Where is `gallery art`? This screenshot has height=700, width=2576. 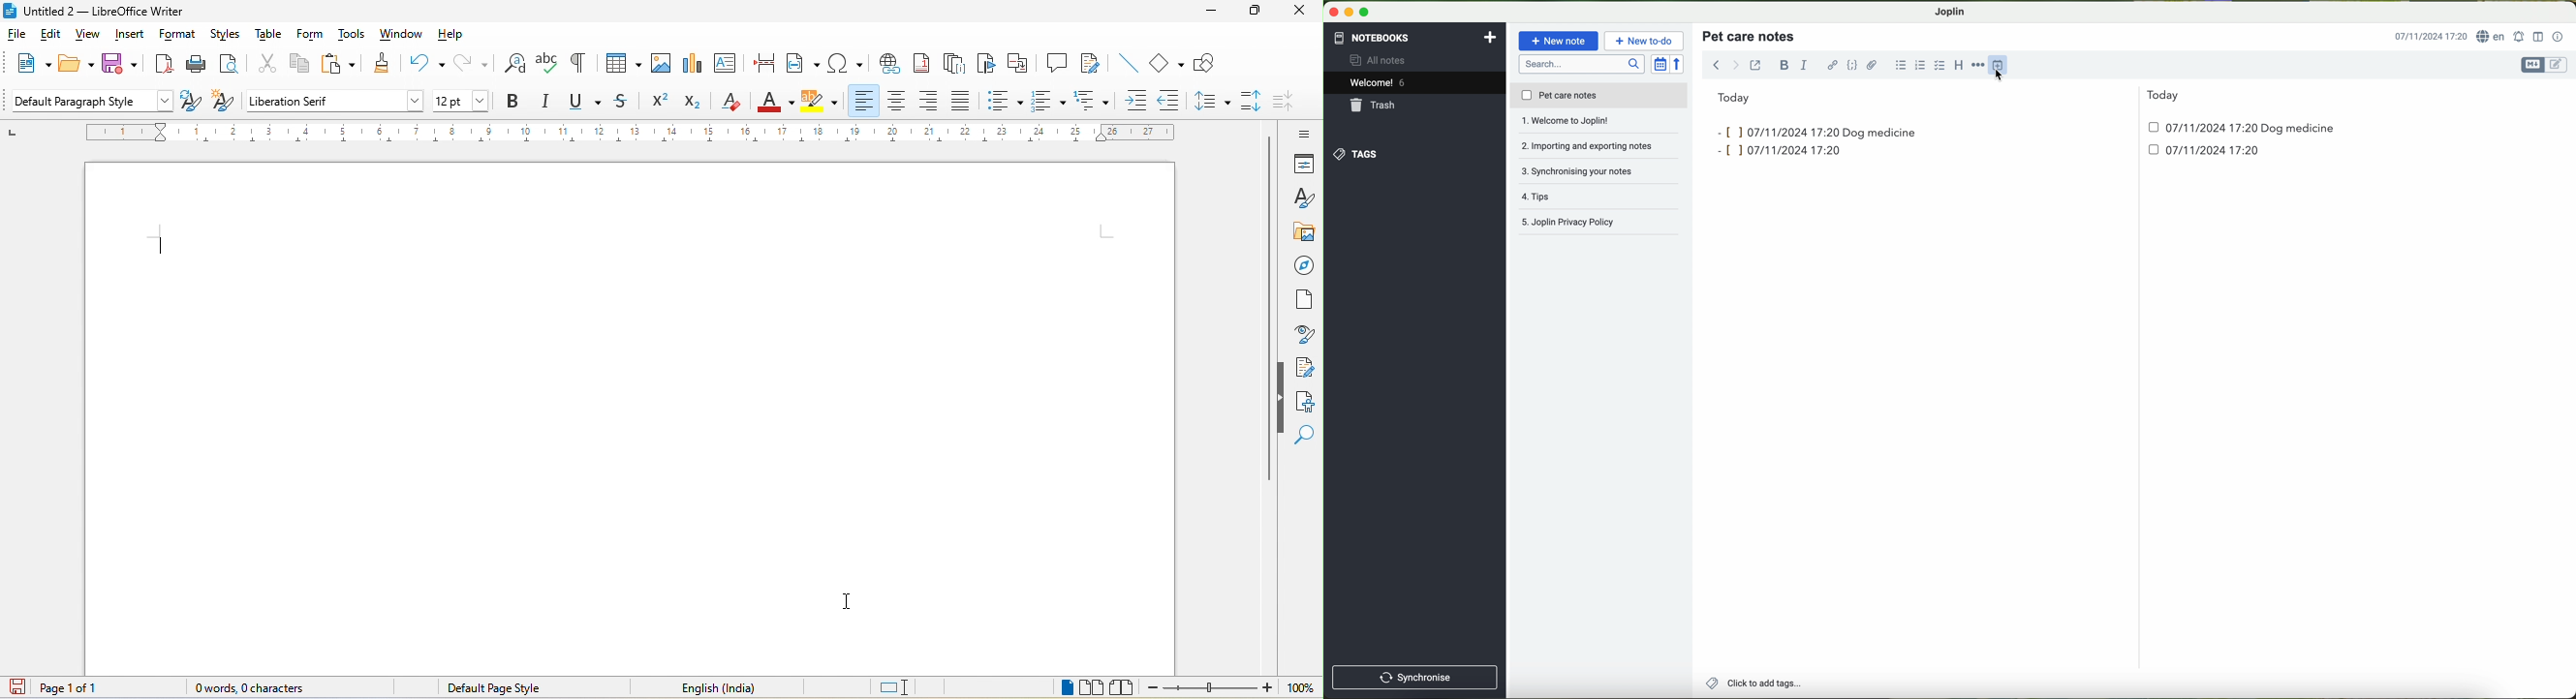 gallery art is located at coordinates (1303, 233).